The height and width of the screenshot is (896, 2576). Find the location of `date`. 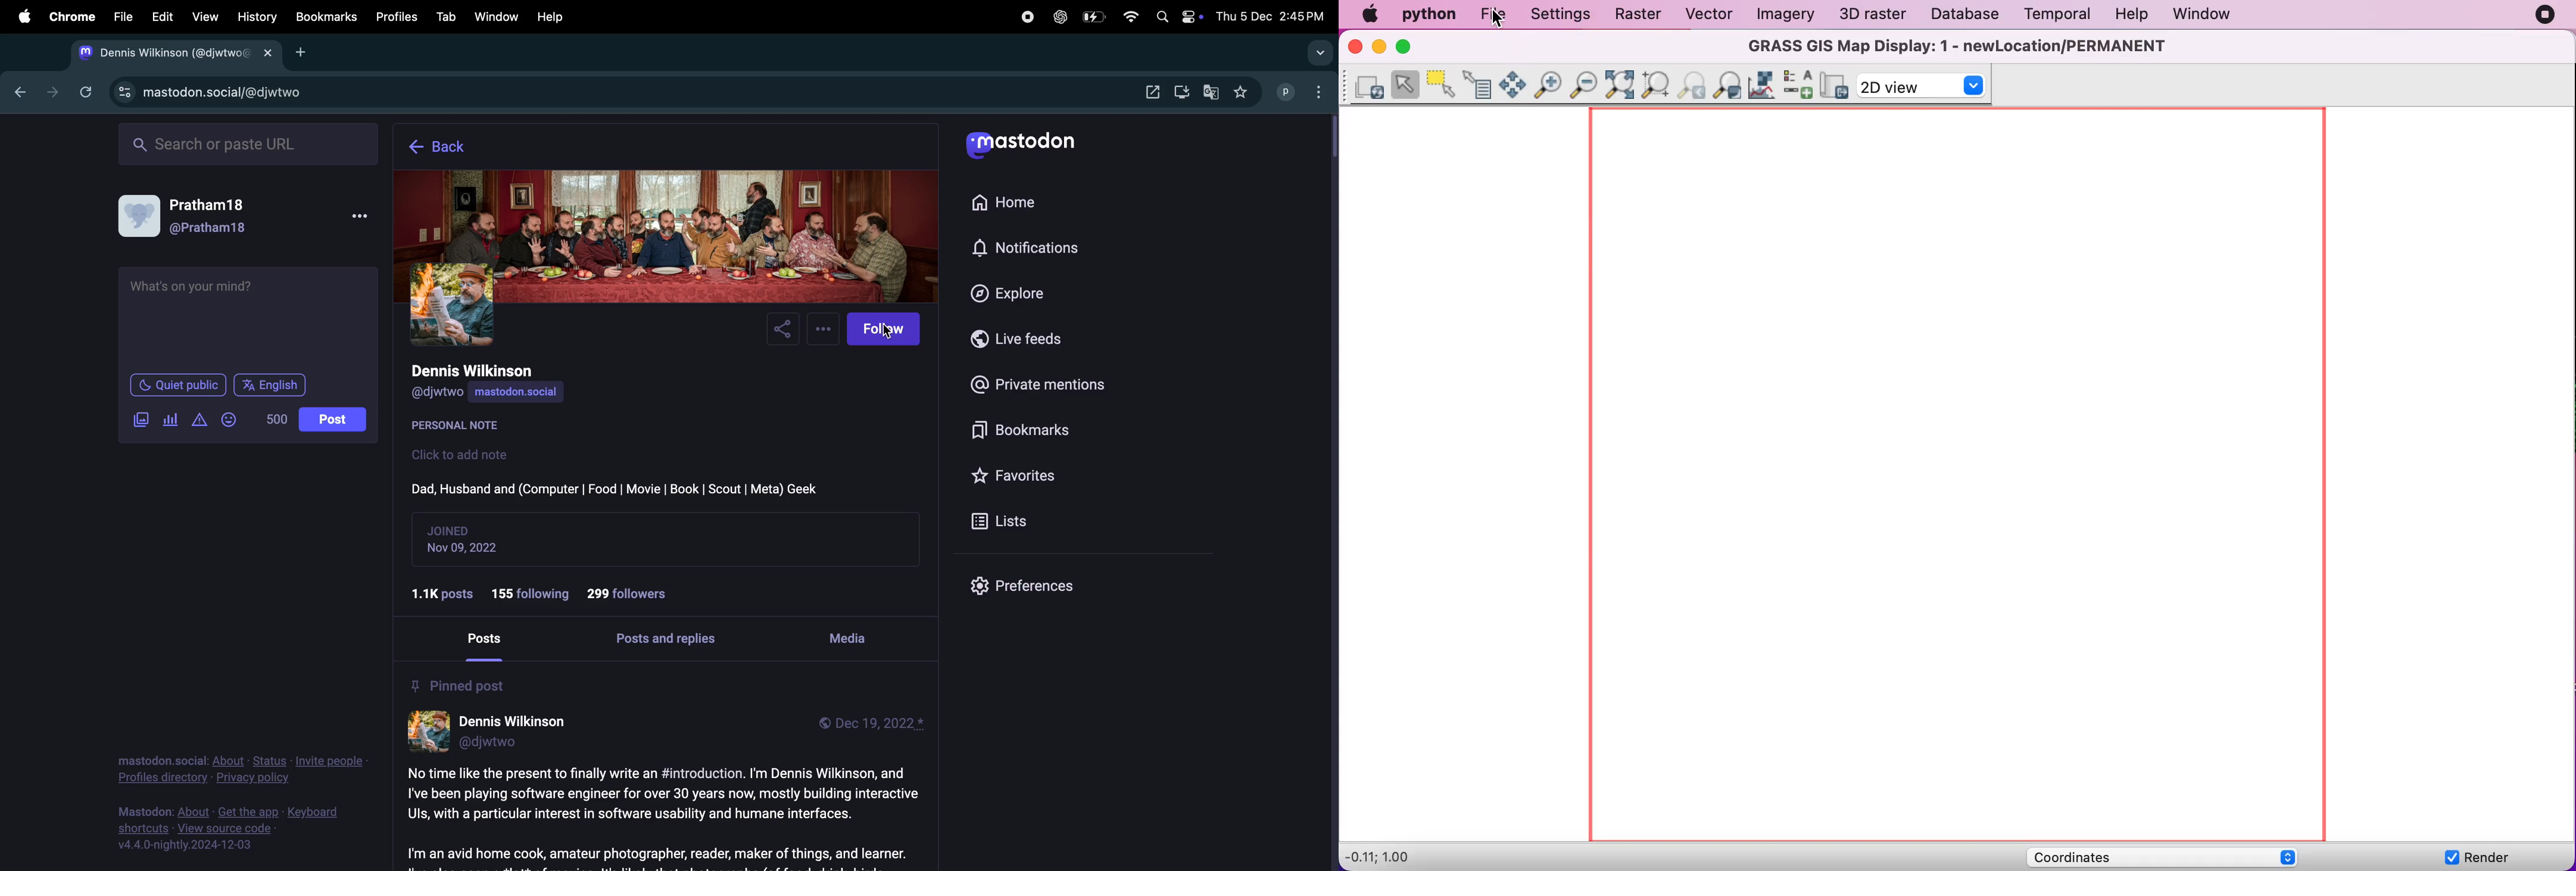

date is located at coordinates (471, 549).